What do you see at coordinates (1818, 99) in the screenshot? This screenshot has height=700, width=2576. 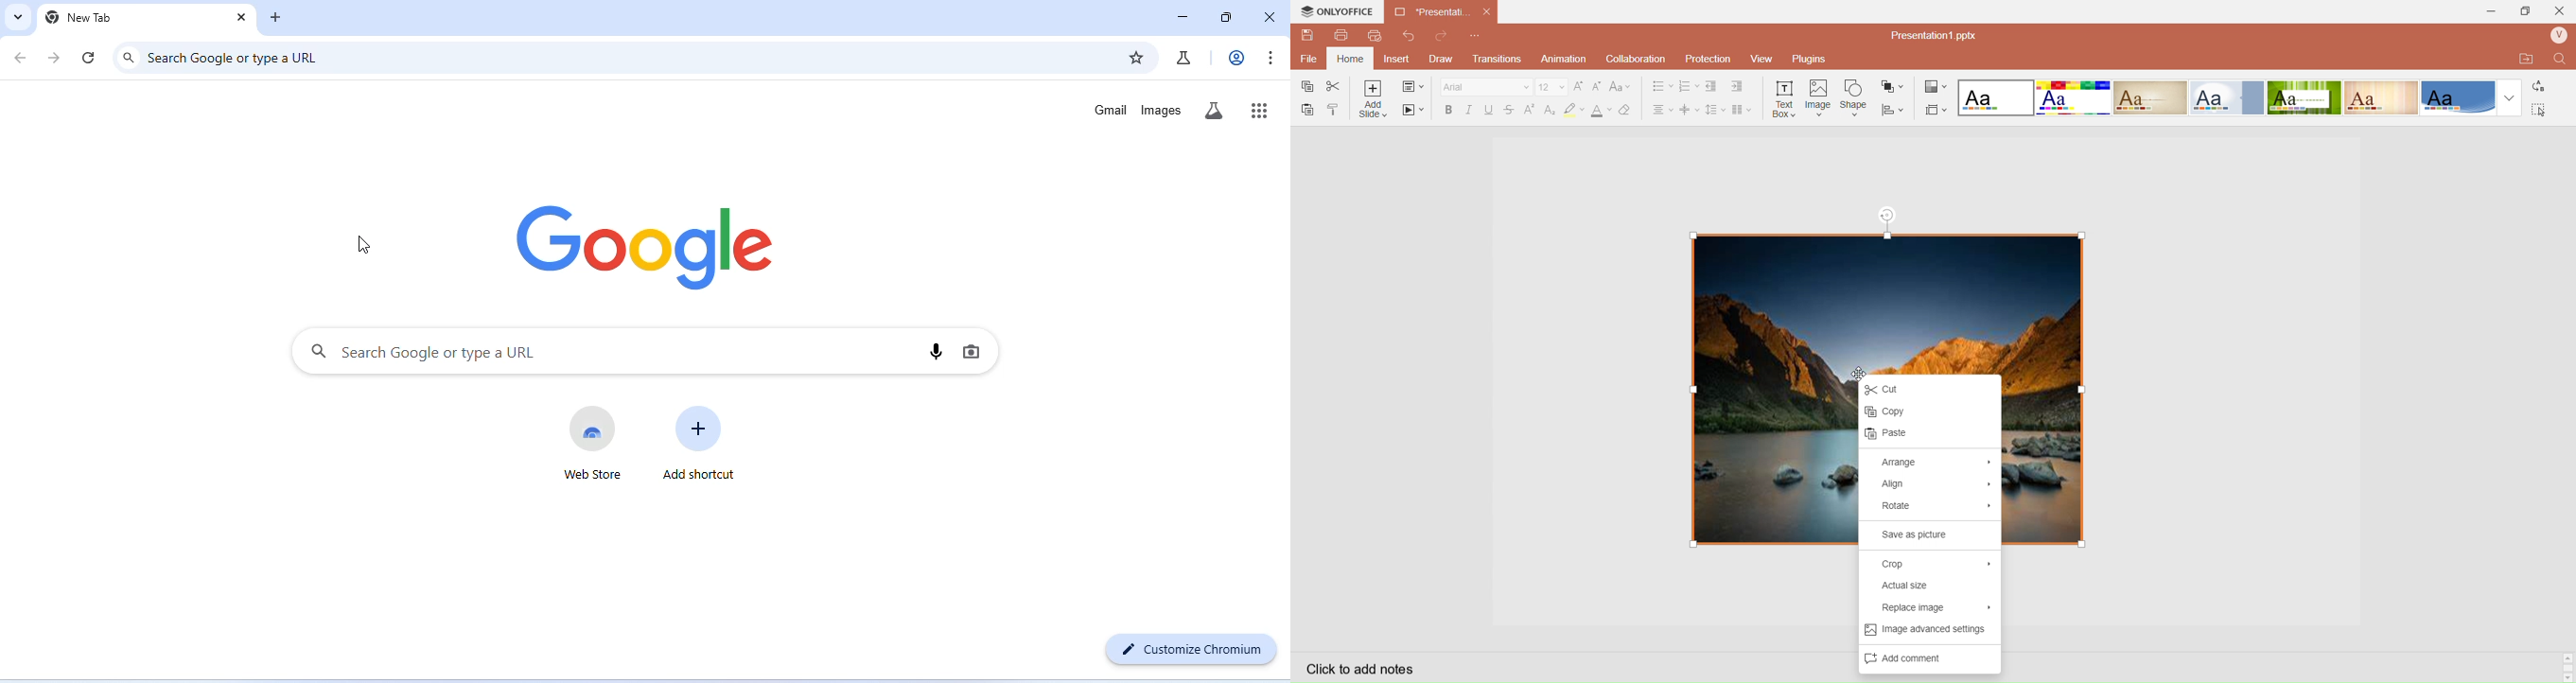 I see `Insert Image` at bounding box center [1818, 99].